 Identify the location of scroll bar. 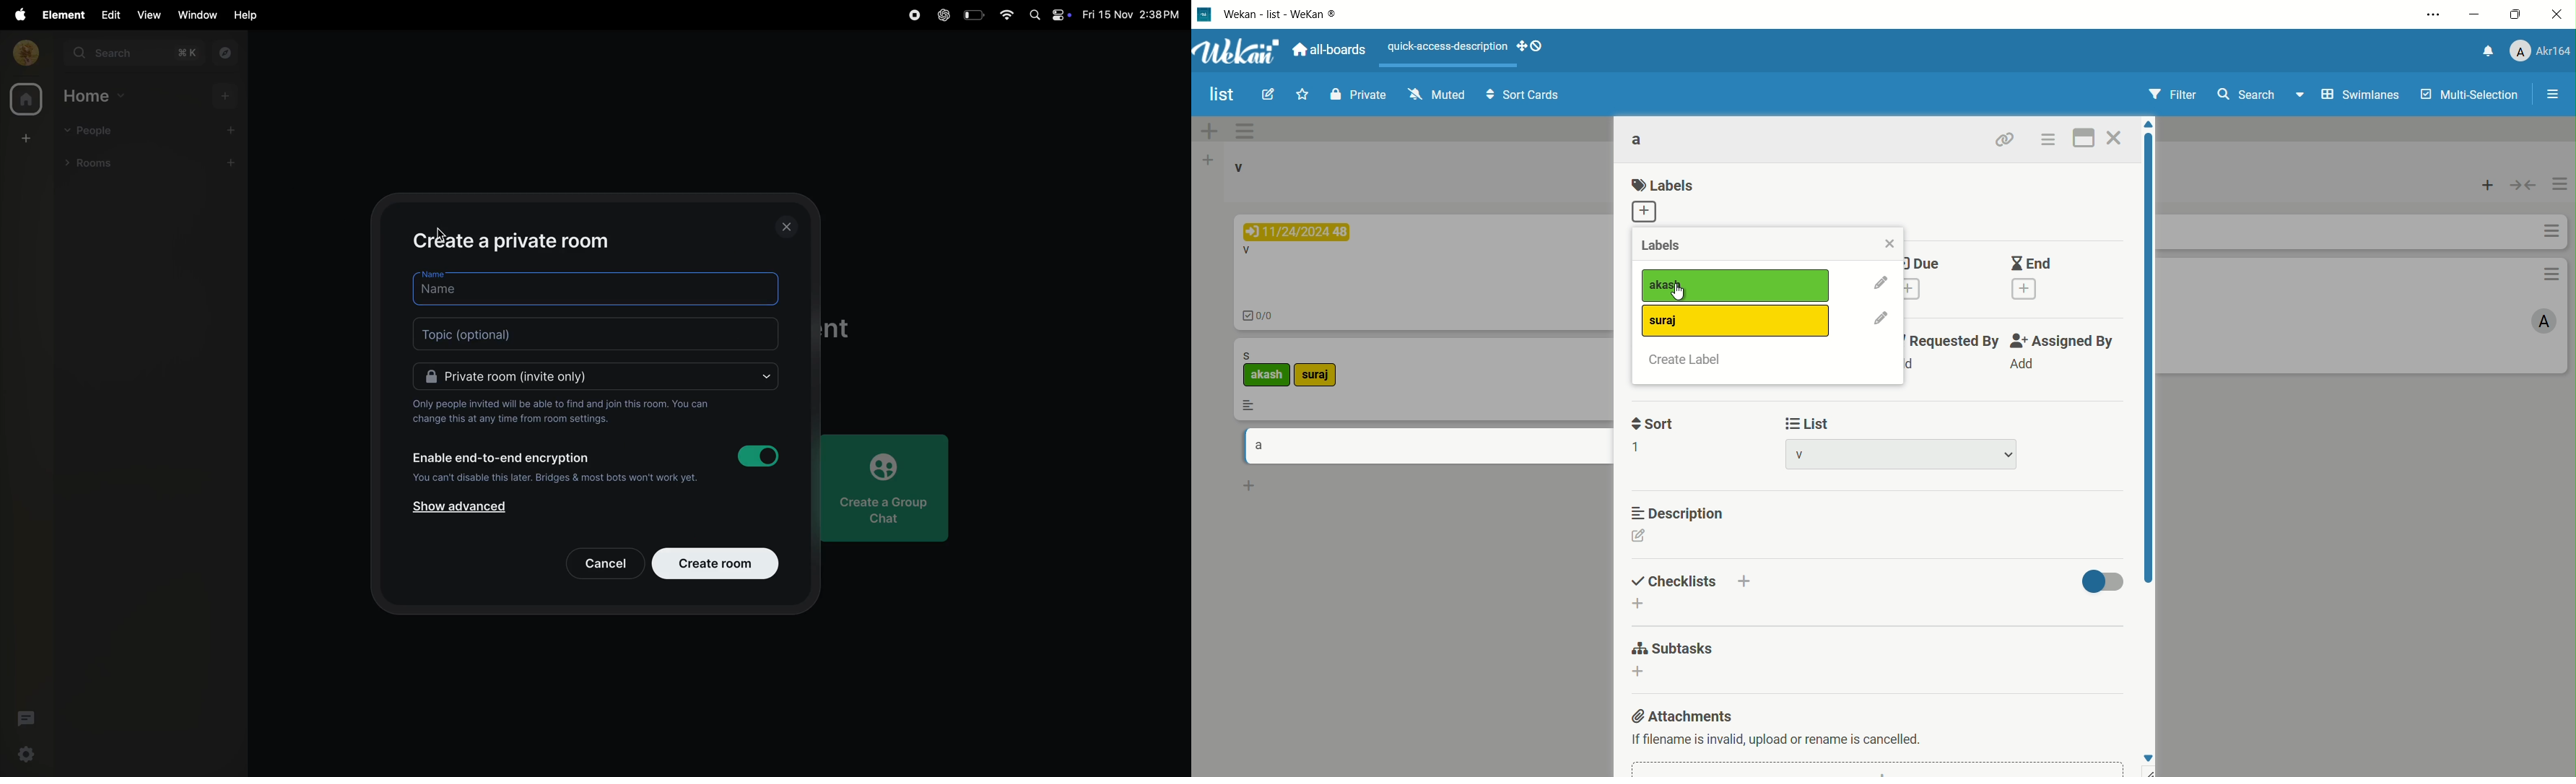
(2147, 357).